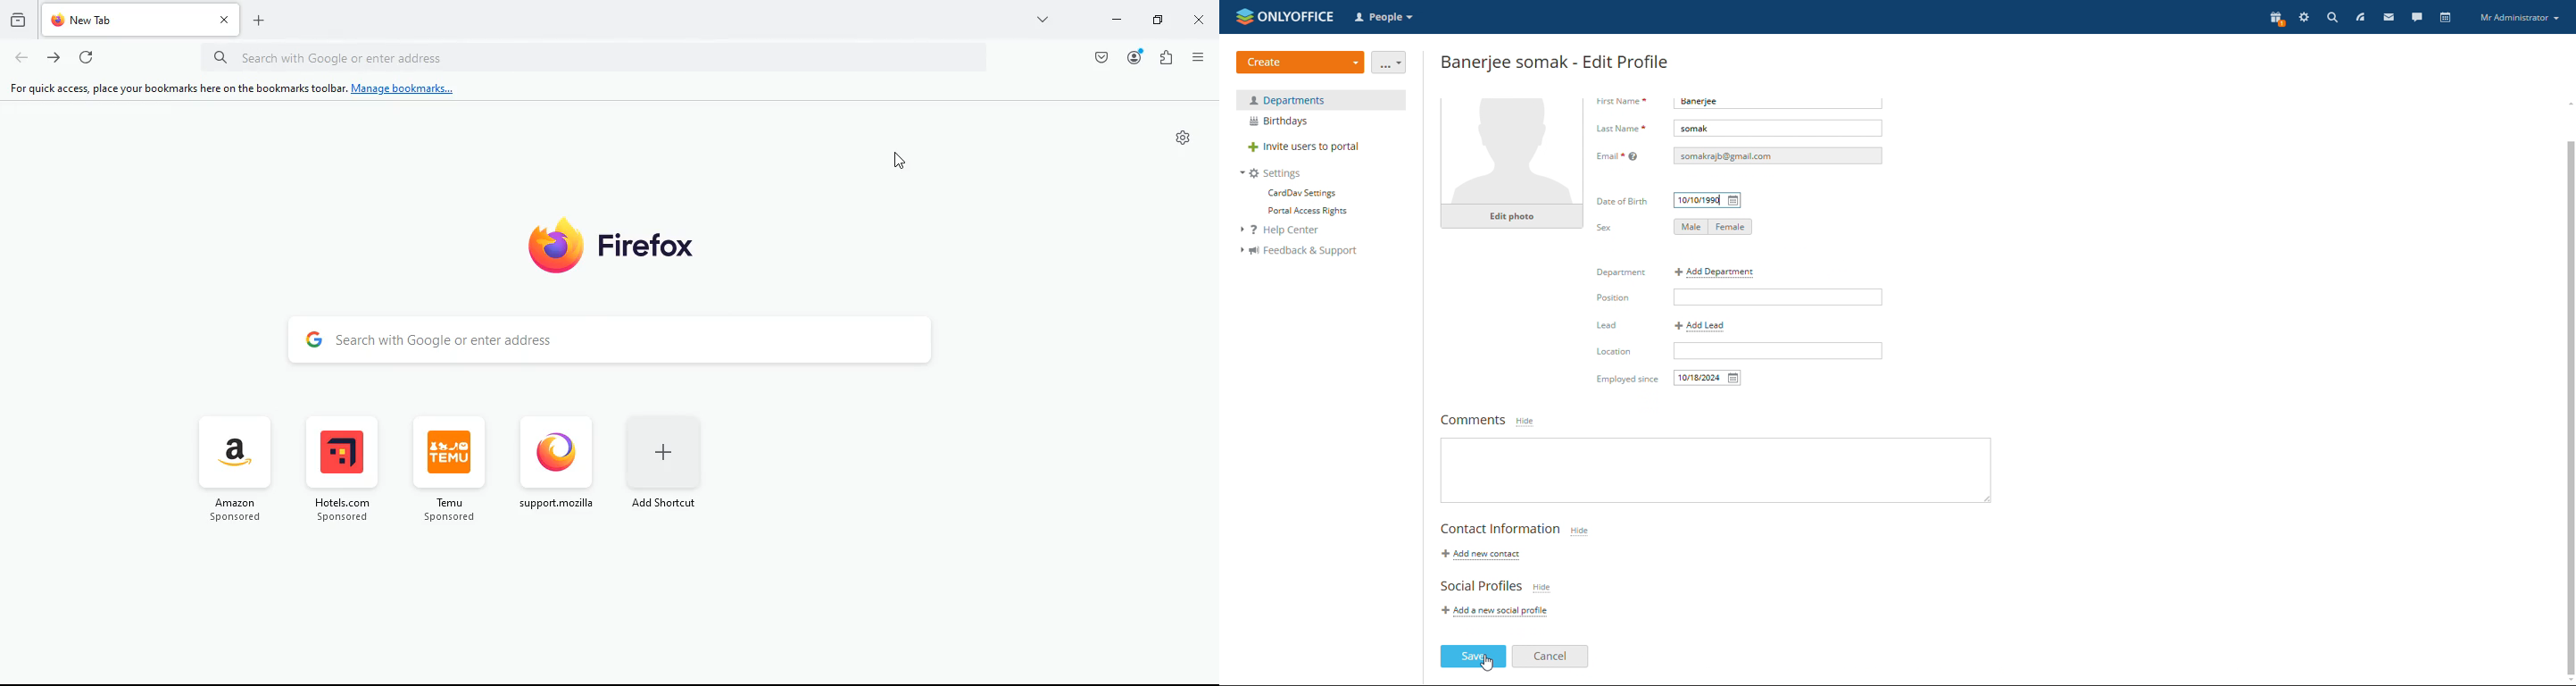 The image size is (2576, 700). Describe the element at coordinates (1717, 468) in the screenshot. I see `write comments` at that location.